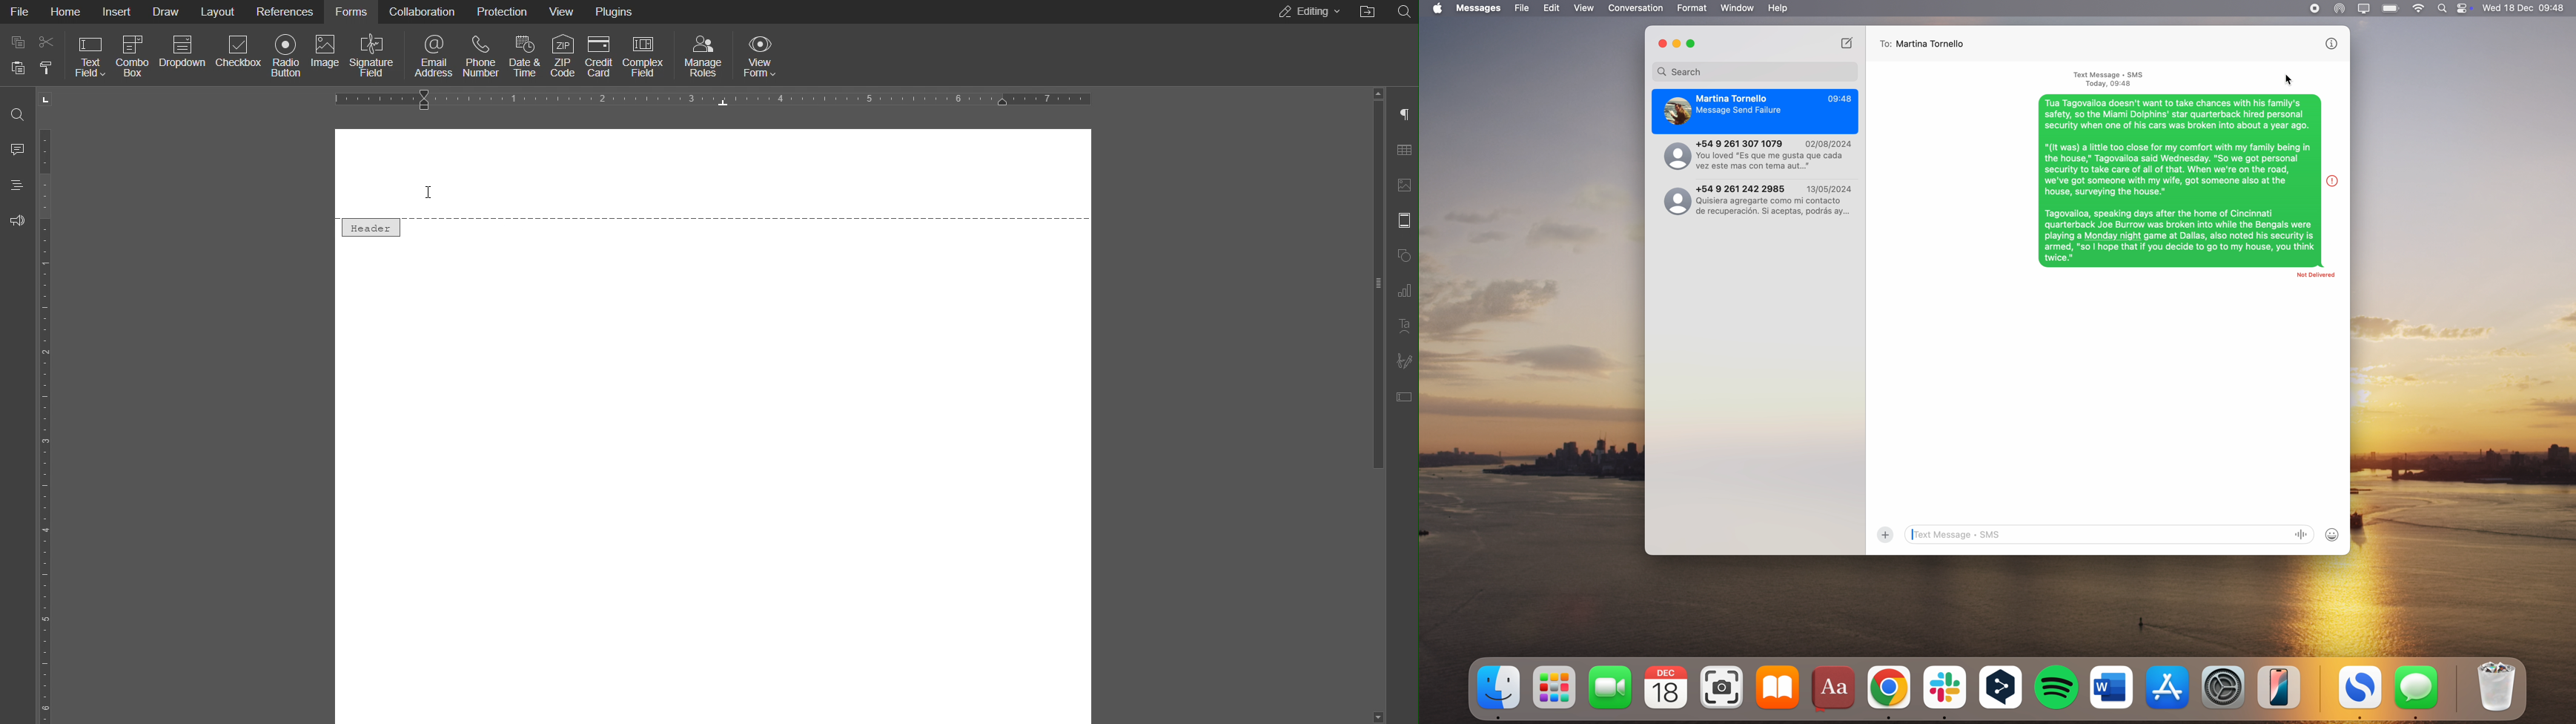 The image size is (2576, 728). Describe the element at coordinates (1738, 8) in the screenshot. I see `window` at that location.